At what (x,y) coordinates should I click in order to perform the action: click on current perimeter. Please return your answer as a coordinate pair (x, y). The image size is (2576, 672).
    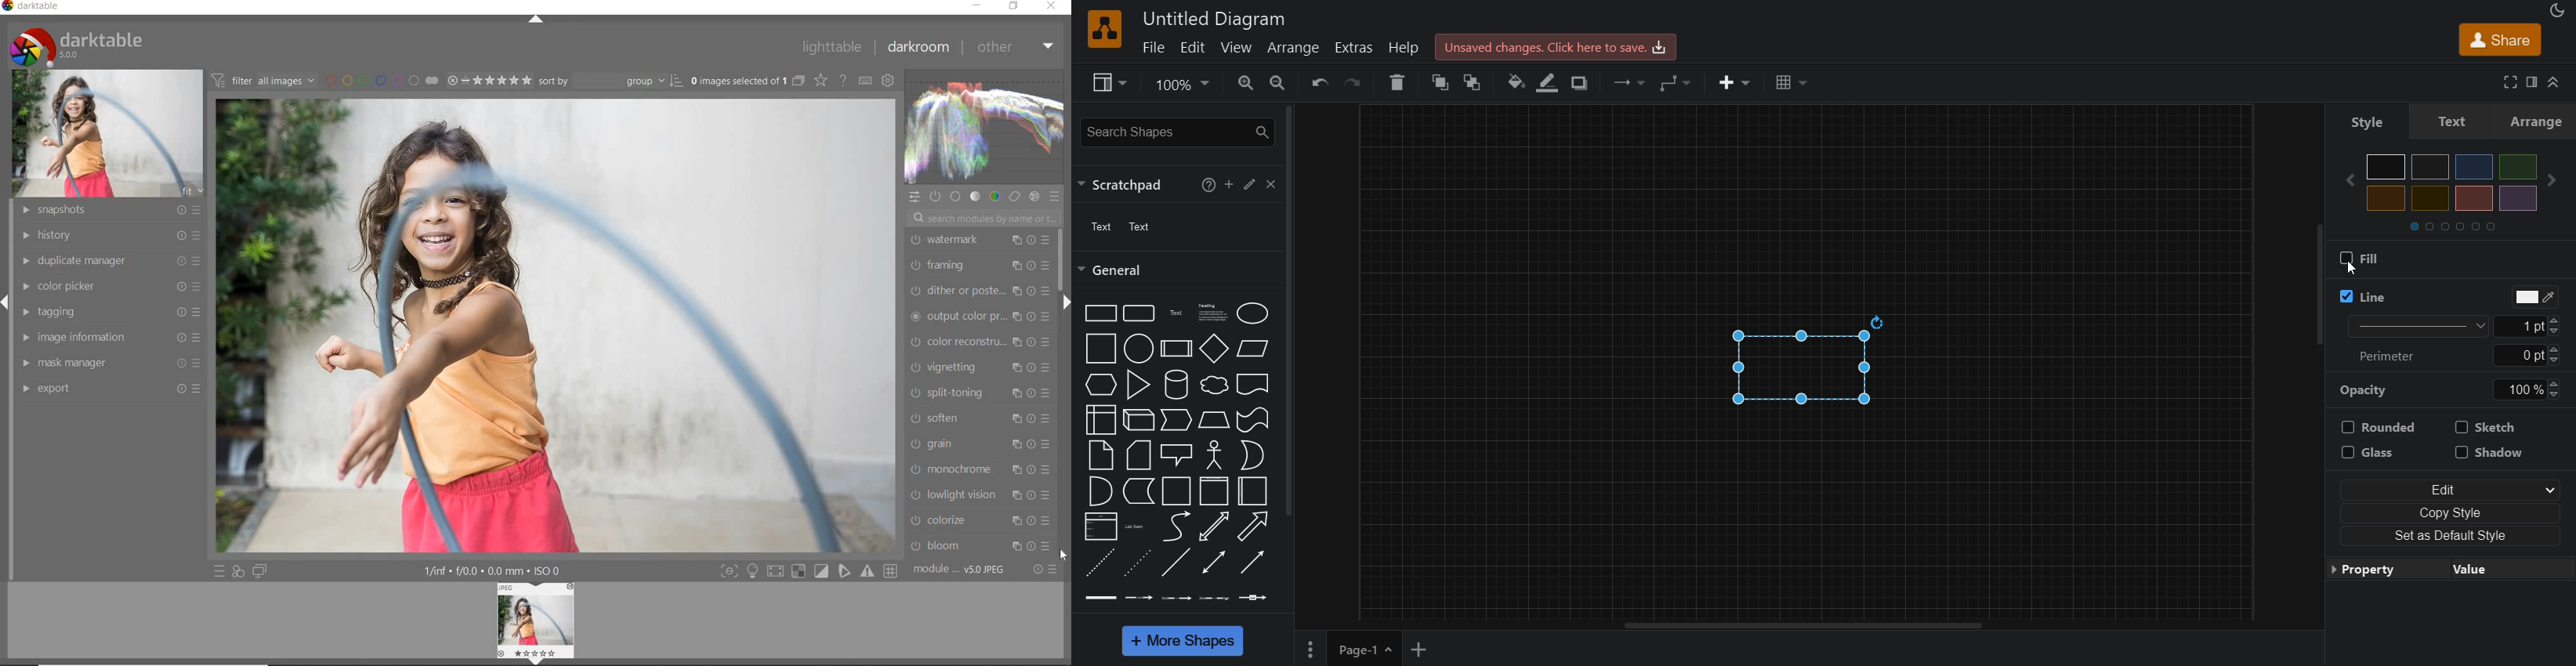
    Looking at the image, I should click on (2518, 354).